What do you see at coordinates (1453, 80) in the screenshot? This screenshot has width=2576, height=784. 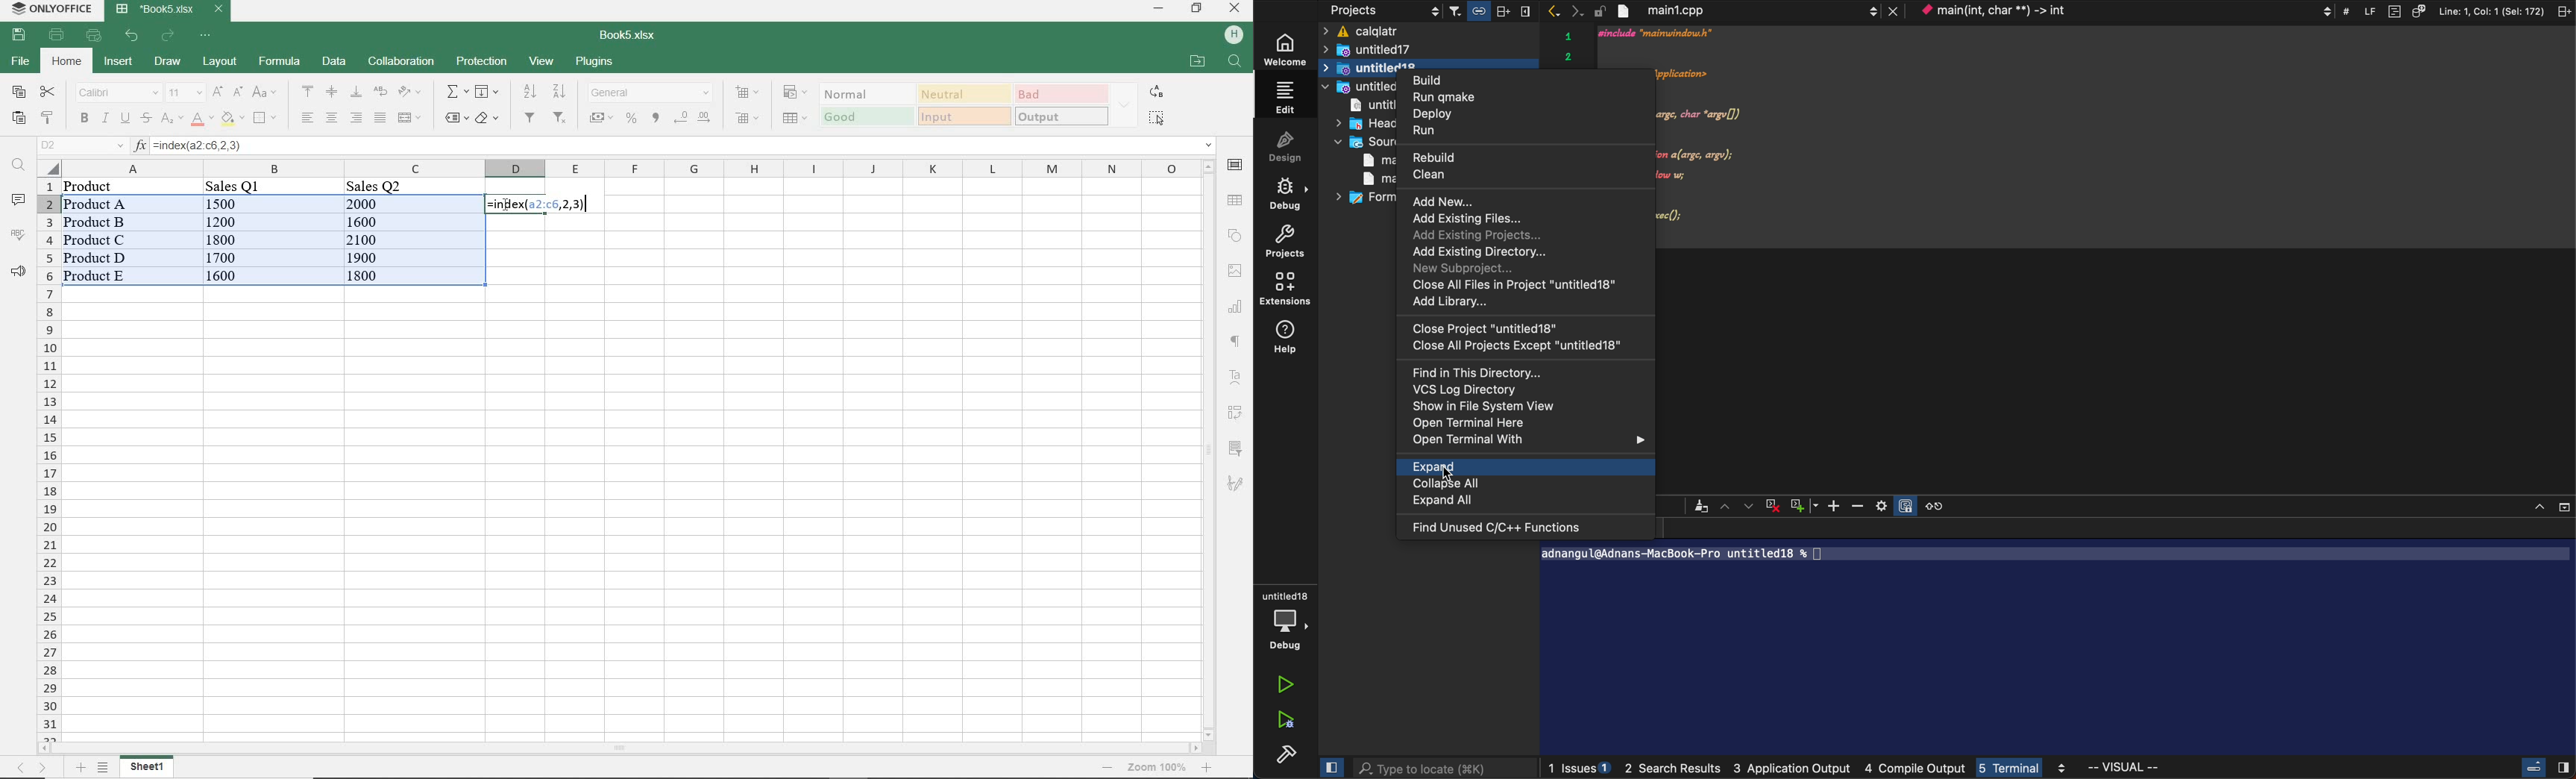 I see `build` at bounding box center [1453, 80].